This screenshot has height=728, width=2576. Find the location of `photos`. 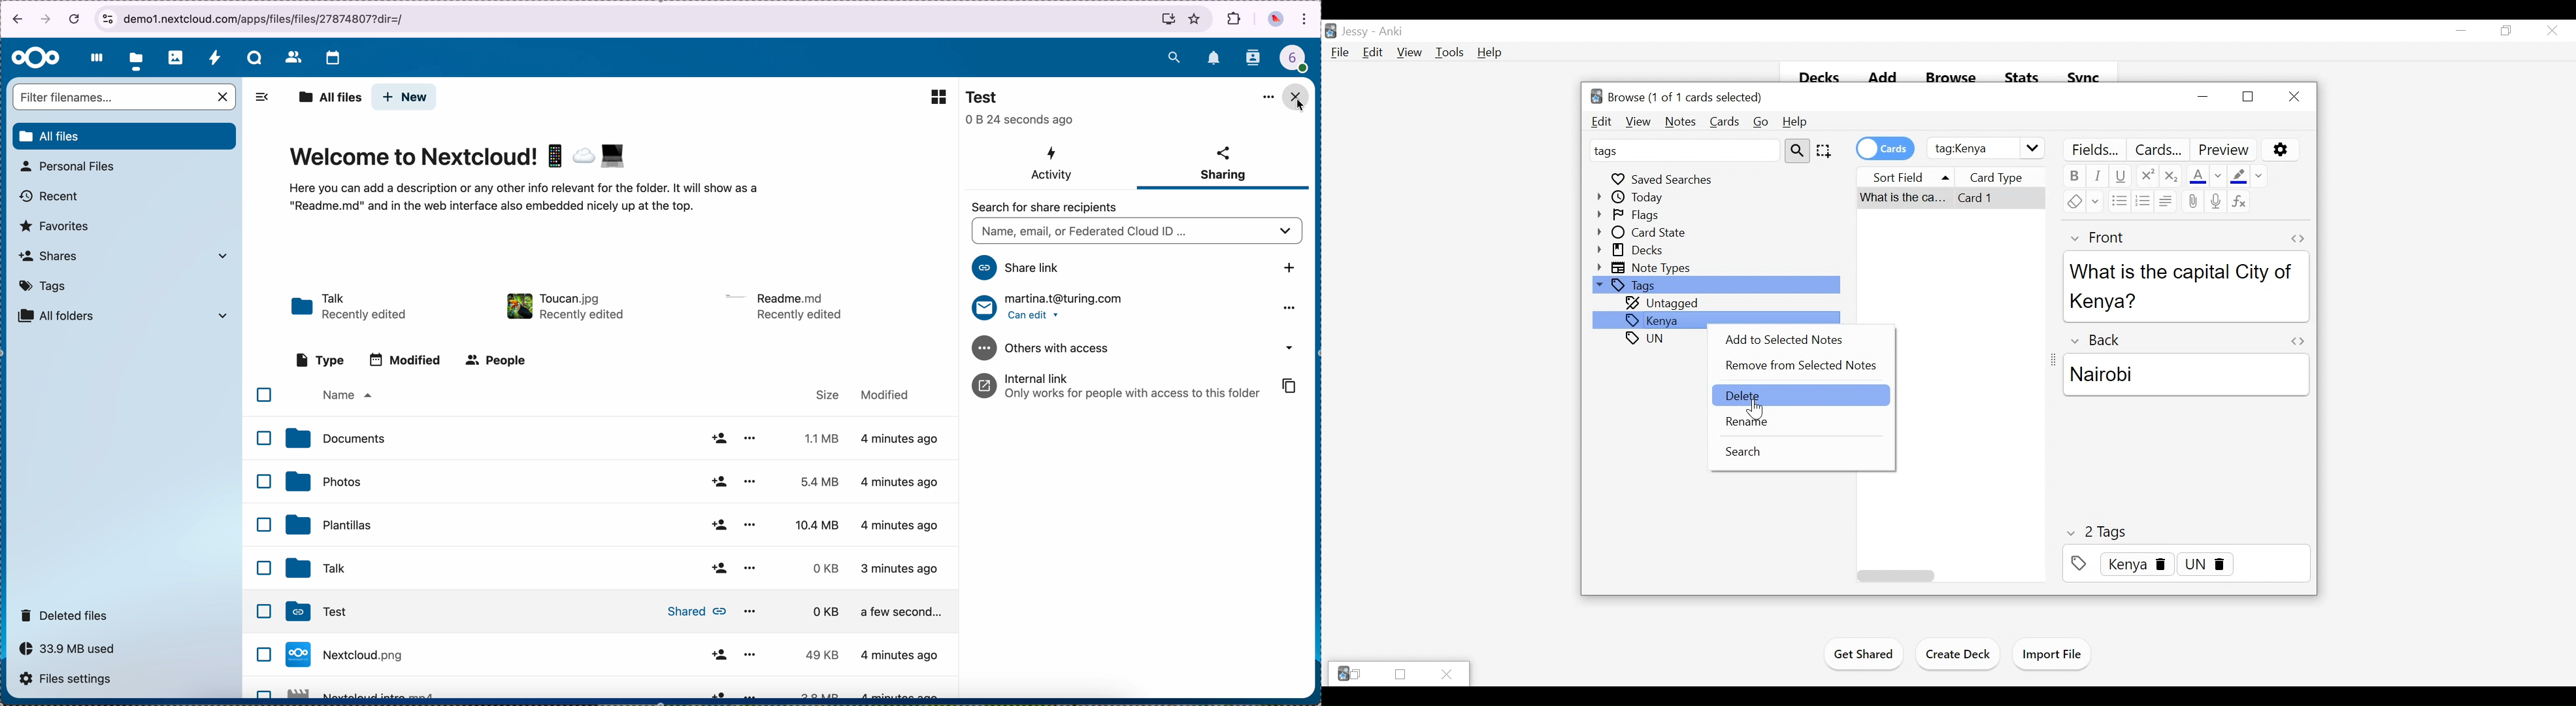

photos is located at coordinates (176, 57).